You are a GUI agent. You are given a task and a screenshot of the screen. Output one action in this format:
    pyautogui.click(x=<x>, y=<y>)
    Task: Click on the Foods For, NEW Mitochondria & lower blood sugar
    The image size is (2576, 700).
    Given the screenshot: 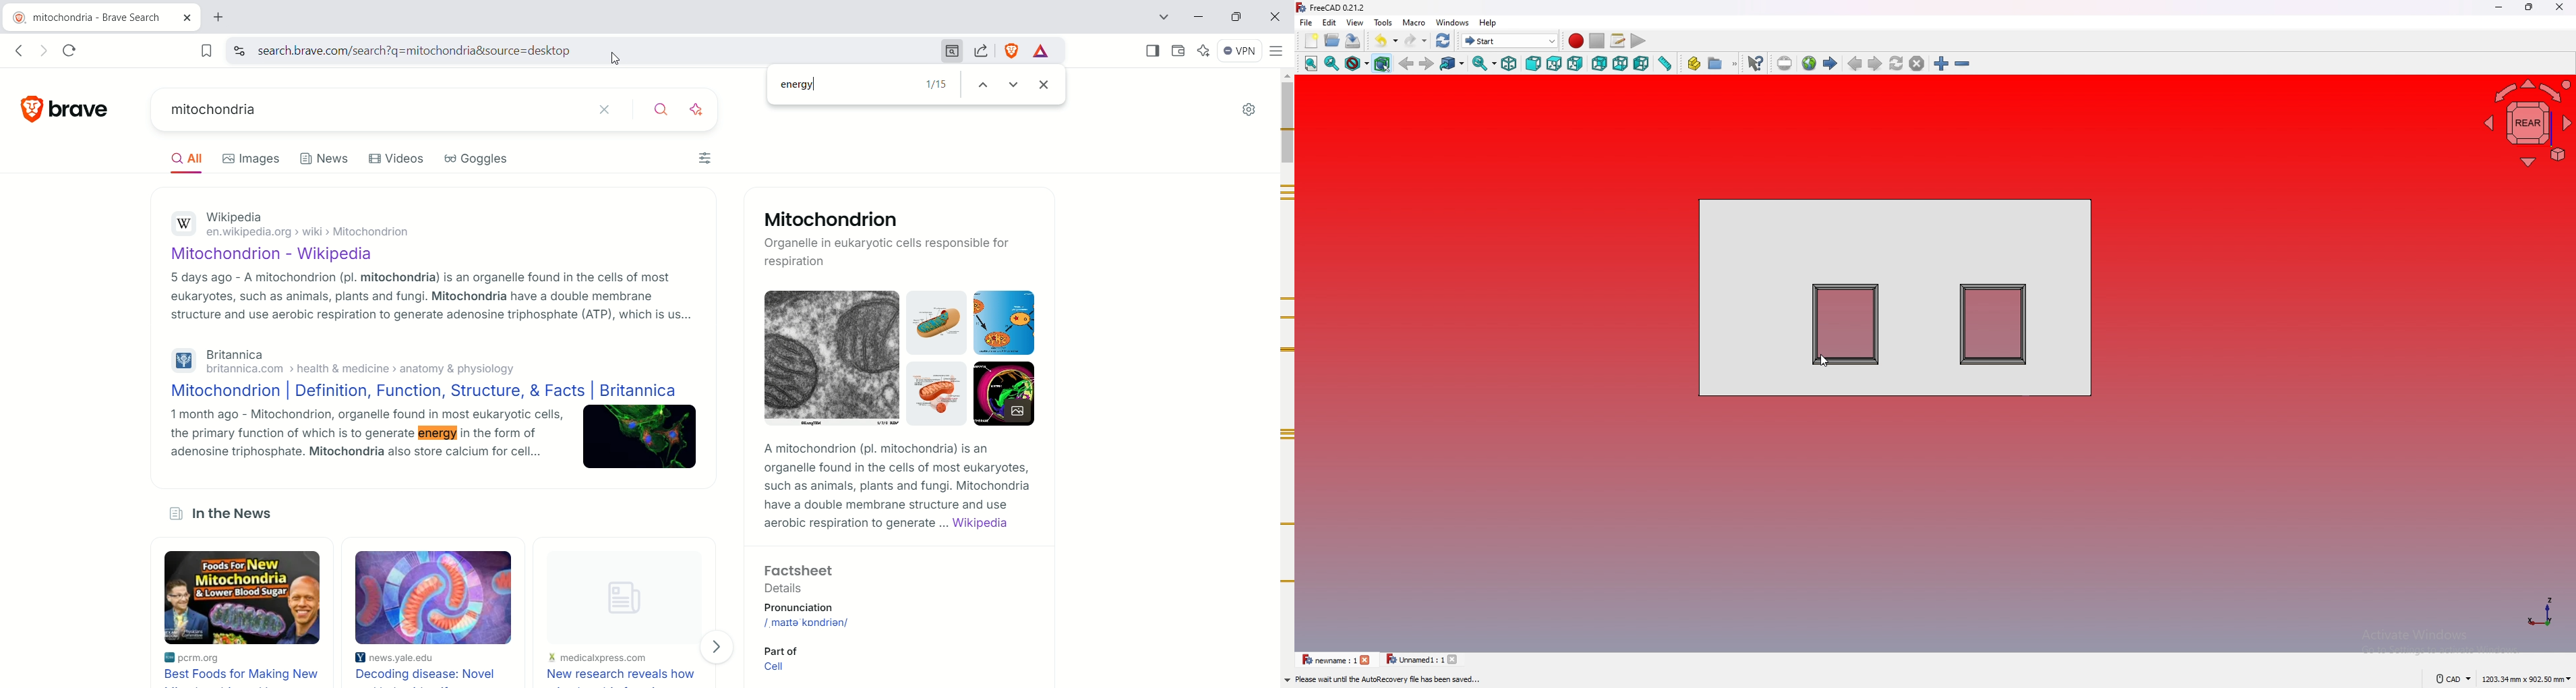 What is the action you would take?
    pyautogui.click(x=243, y=592)
    